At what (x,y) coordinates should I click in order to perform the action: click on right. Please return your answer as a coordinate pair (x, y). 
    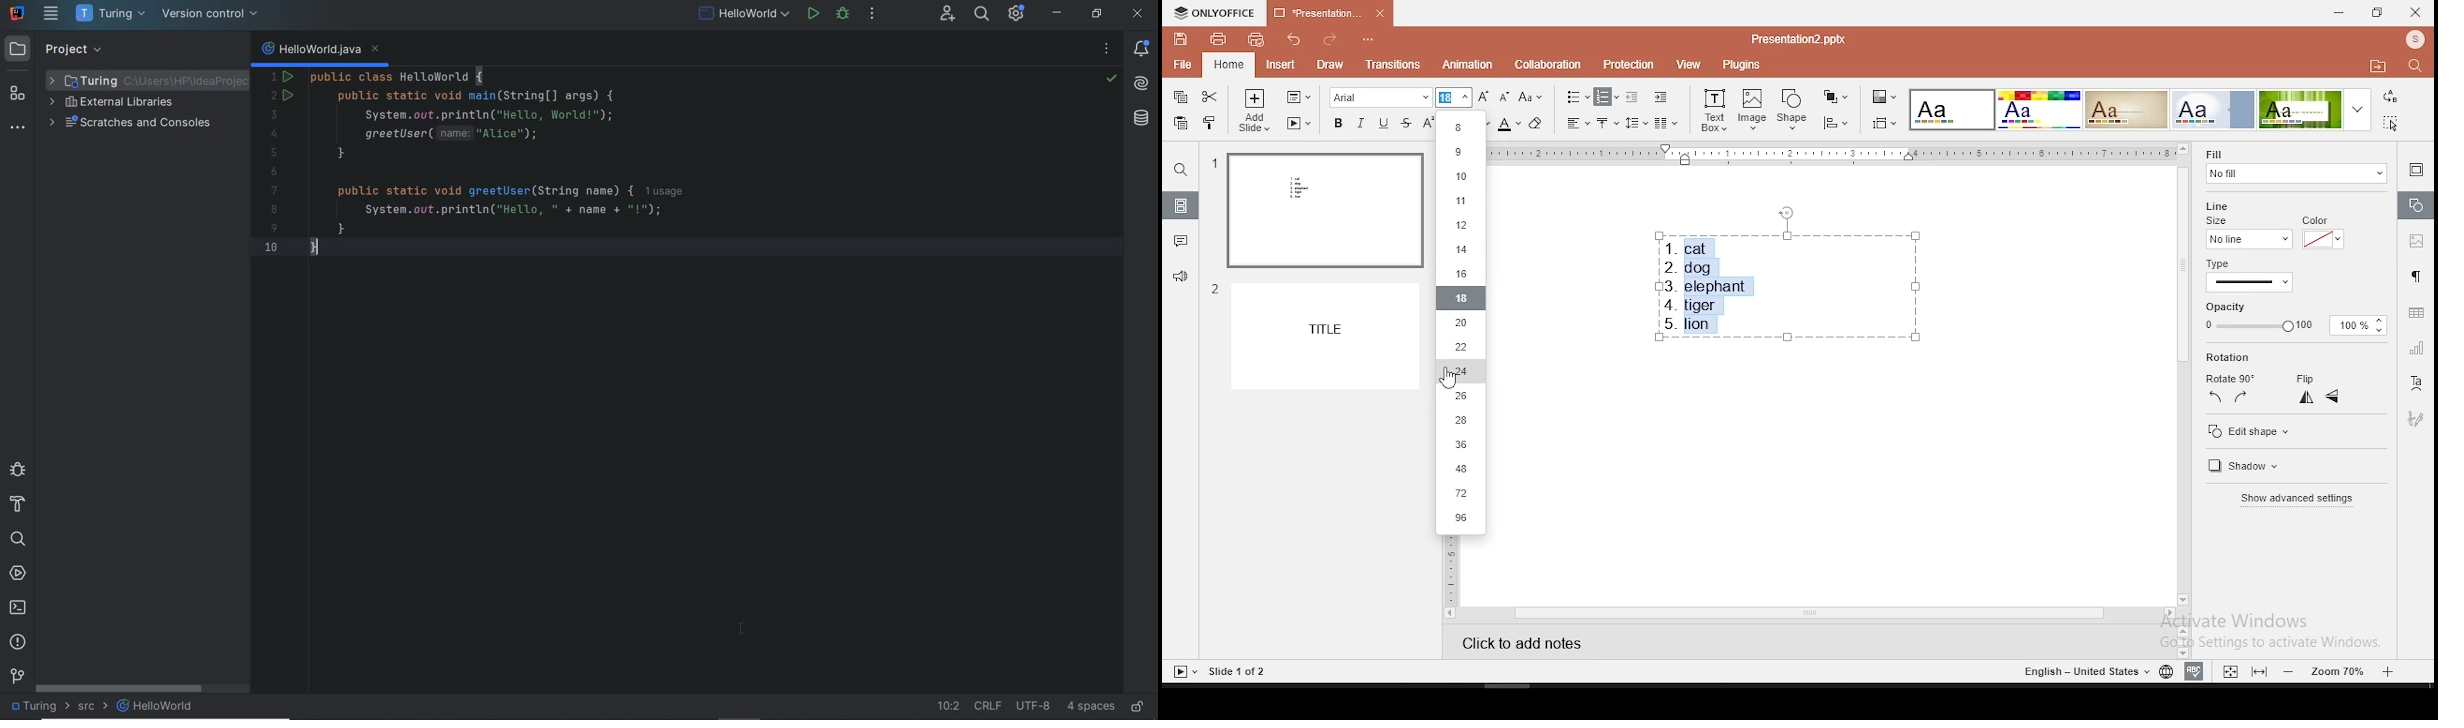
    Looking at the image, I should click on (2242, 400).